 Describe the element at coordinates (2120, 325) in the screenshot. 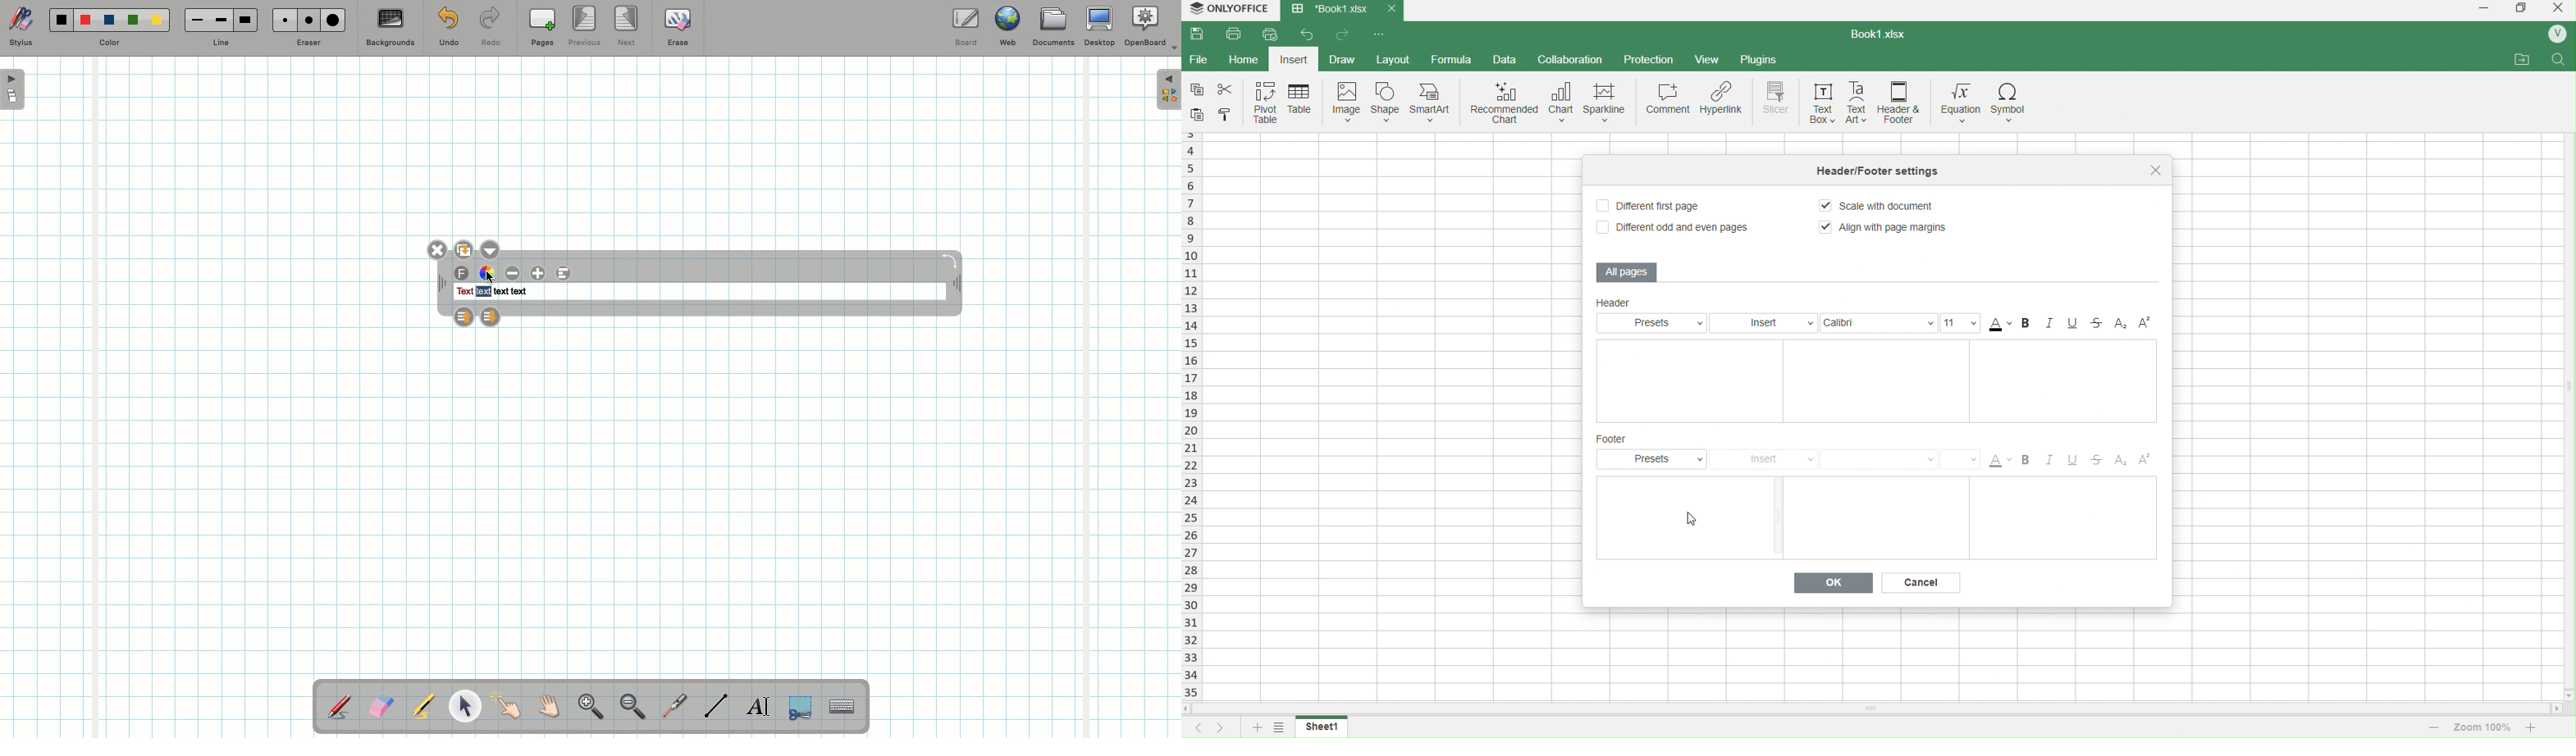

I see `Subscript` at that location.